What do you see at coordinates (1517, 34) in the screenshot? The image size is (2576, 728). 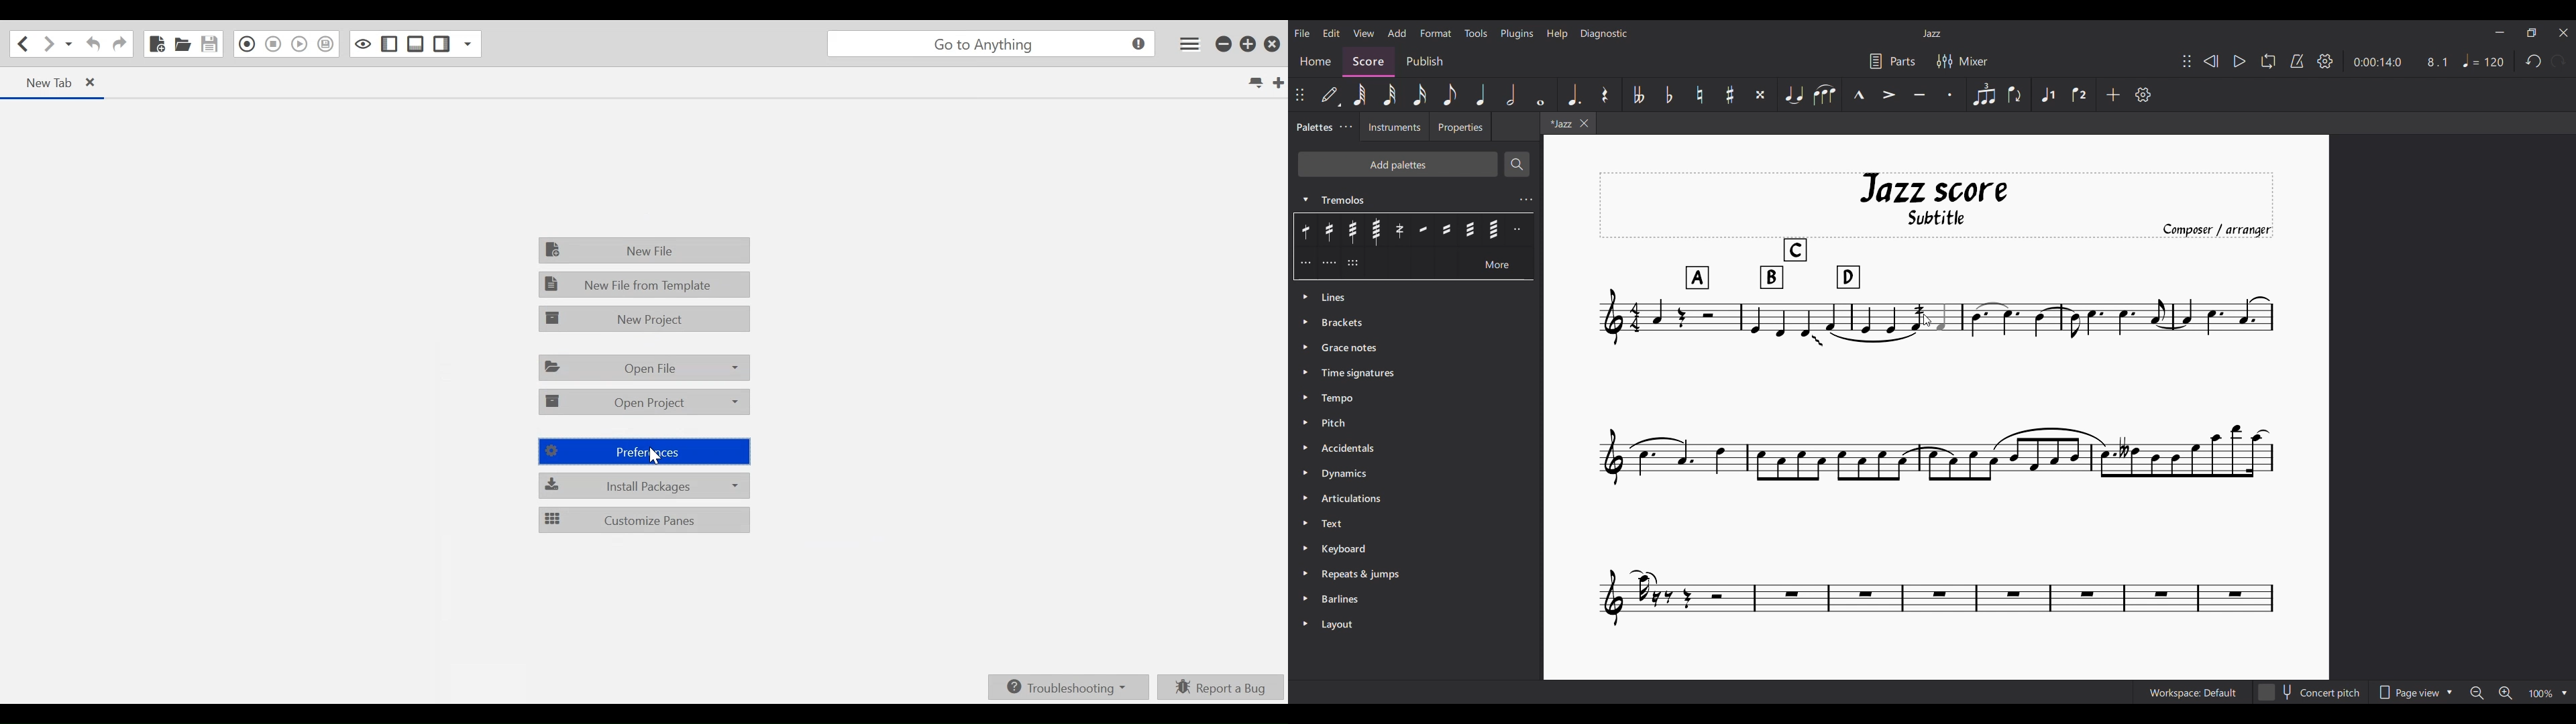 I see `Plugins` at bounding box center [1517, 34].